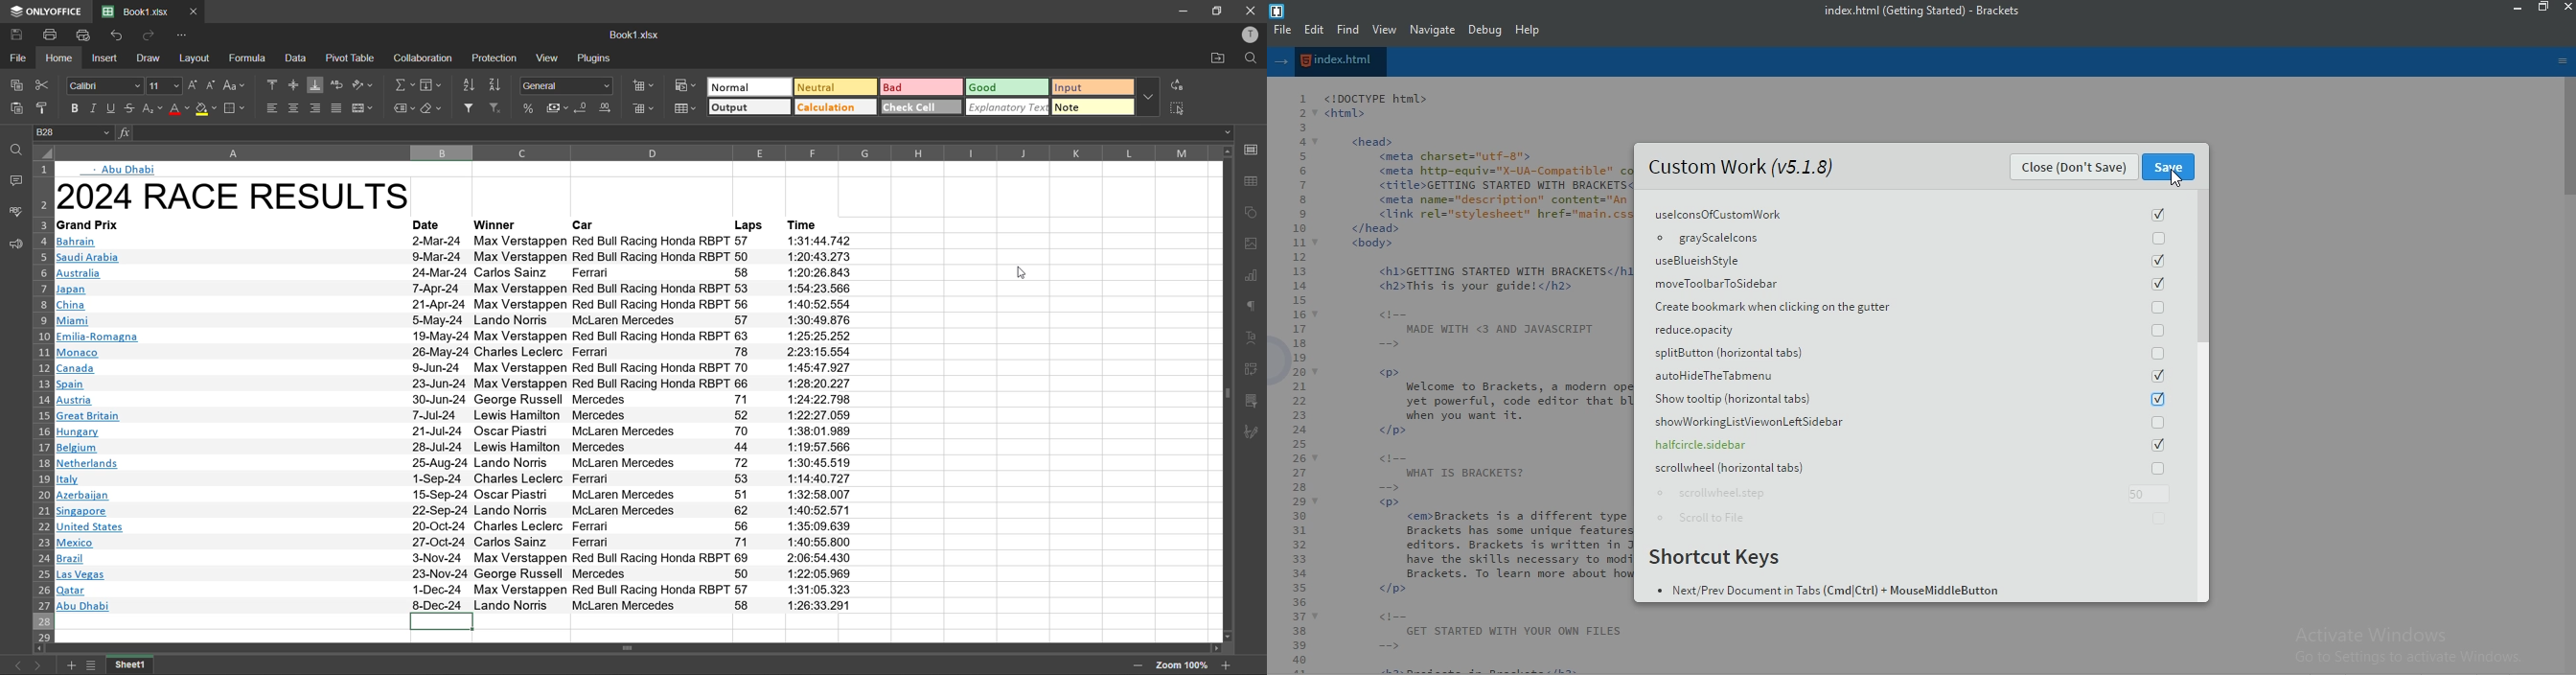  What do you see at coordinates (1227, 665) in the screenshot?
I see `zoom in` at bounding box center [1227, 665].